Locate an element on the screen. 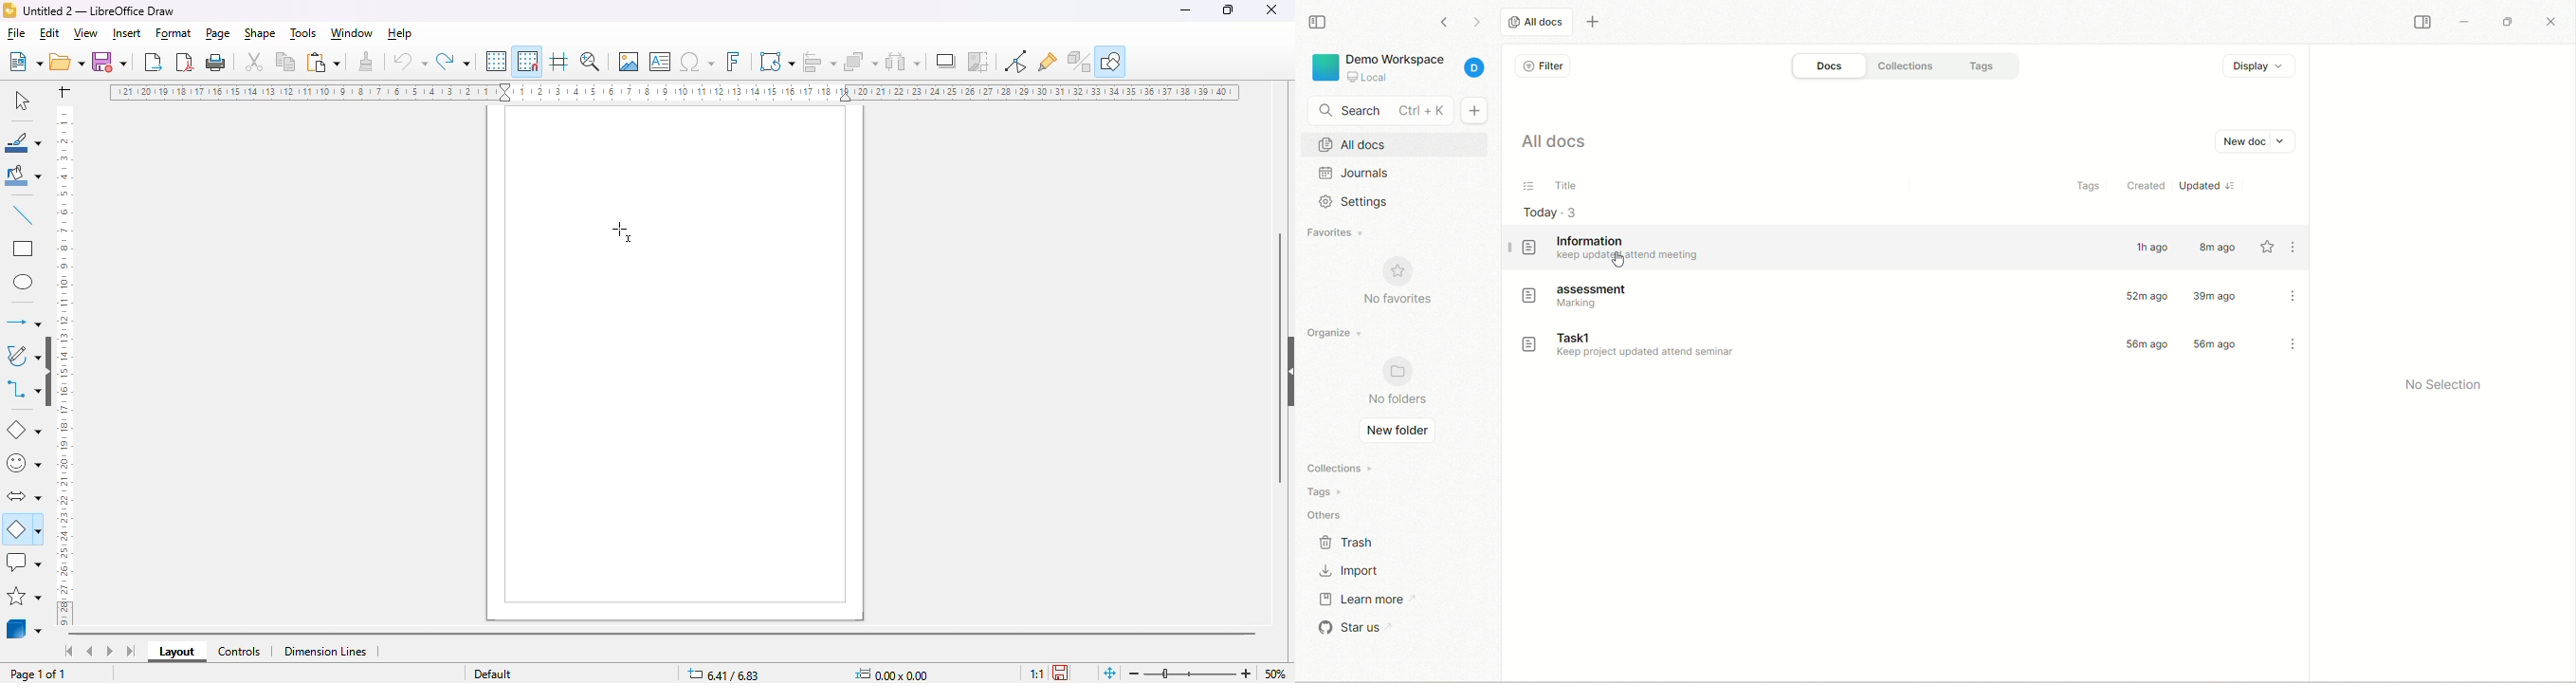  filter is located at coordinates (1544, 67).